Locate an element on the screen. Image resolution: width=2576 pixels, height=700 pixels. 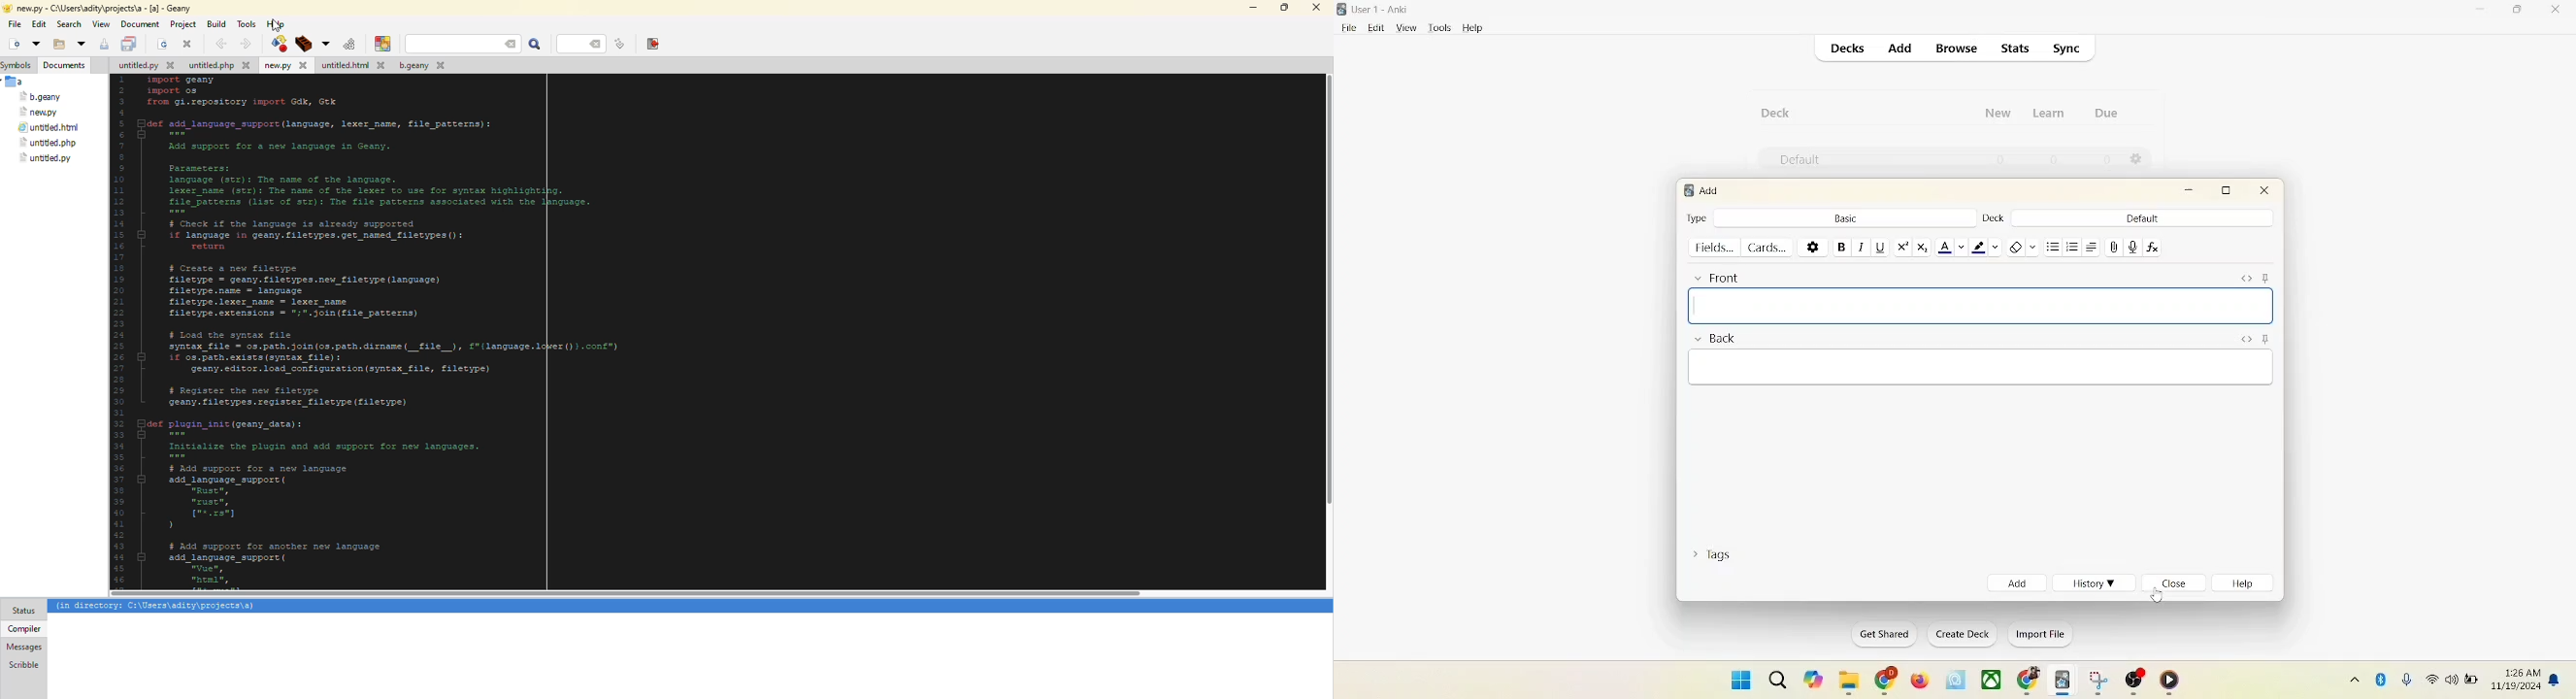
 is located at coordinates (2002, 161).